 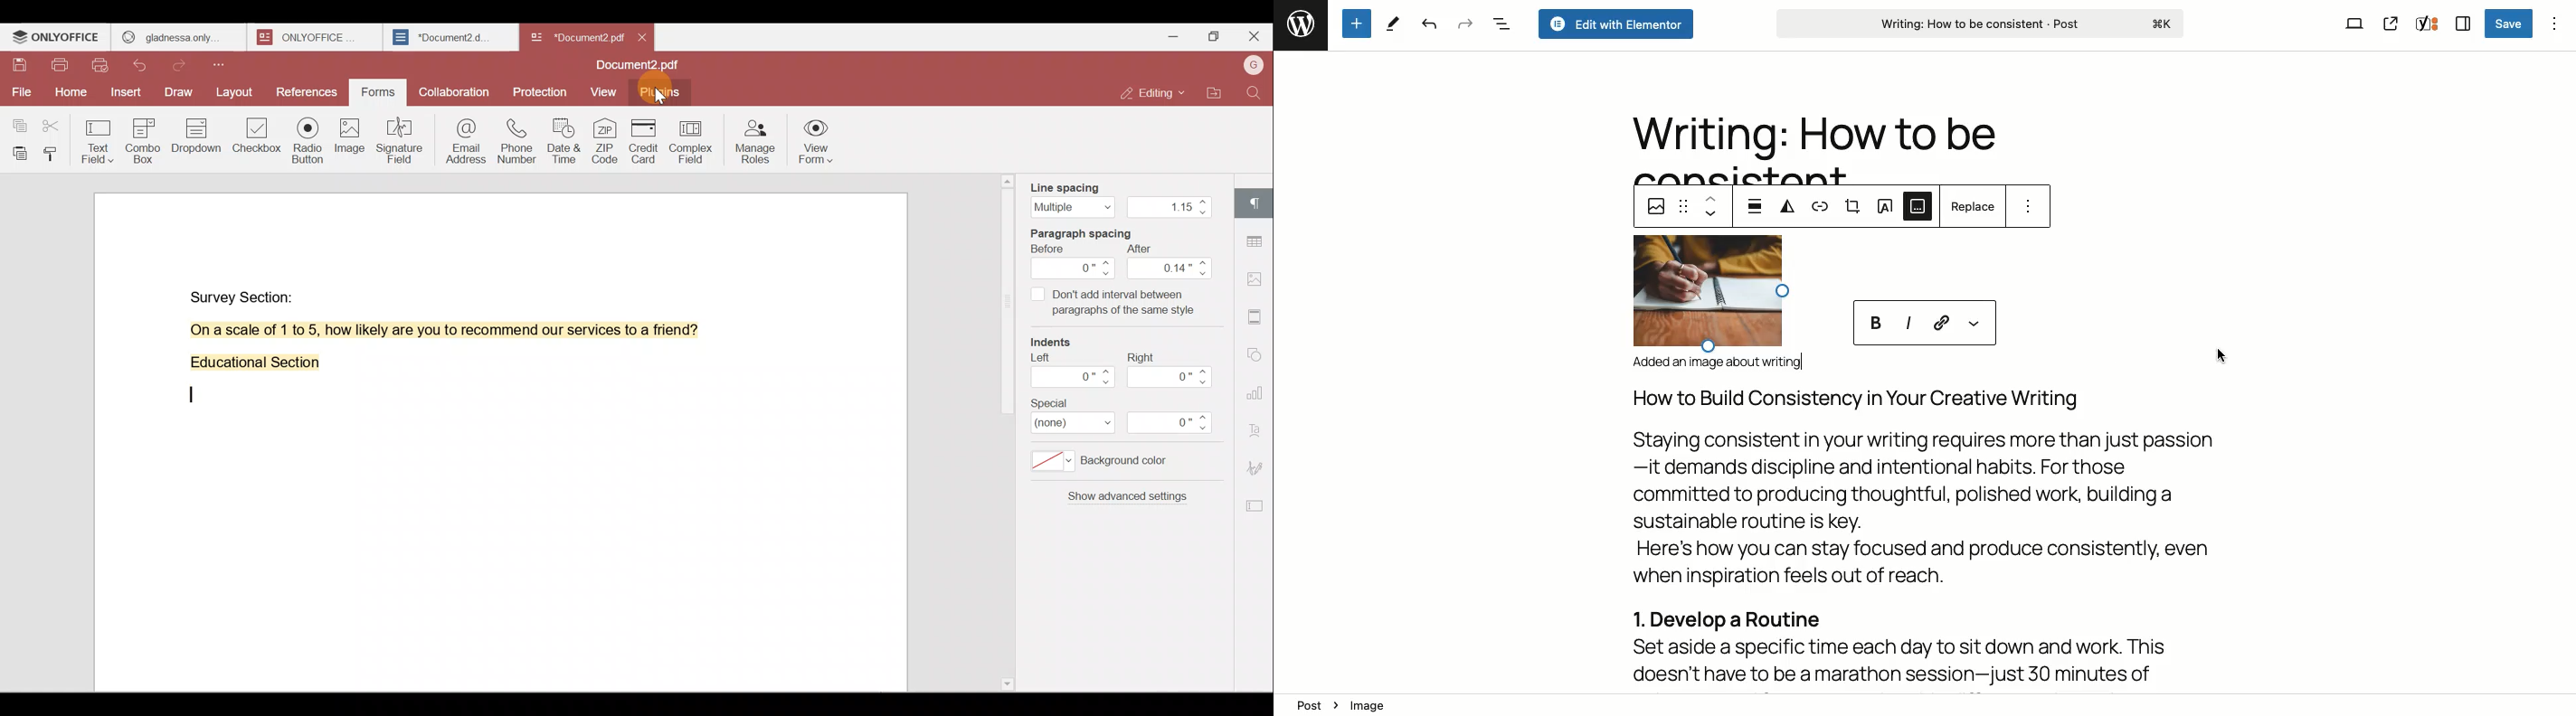 I want to click on Added an image about writing, so click(x=1724, y=363).